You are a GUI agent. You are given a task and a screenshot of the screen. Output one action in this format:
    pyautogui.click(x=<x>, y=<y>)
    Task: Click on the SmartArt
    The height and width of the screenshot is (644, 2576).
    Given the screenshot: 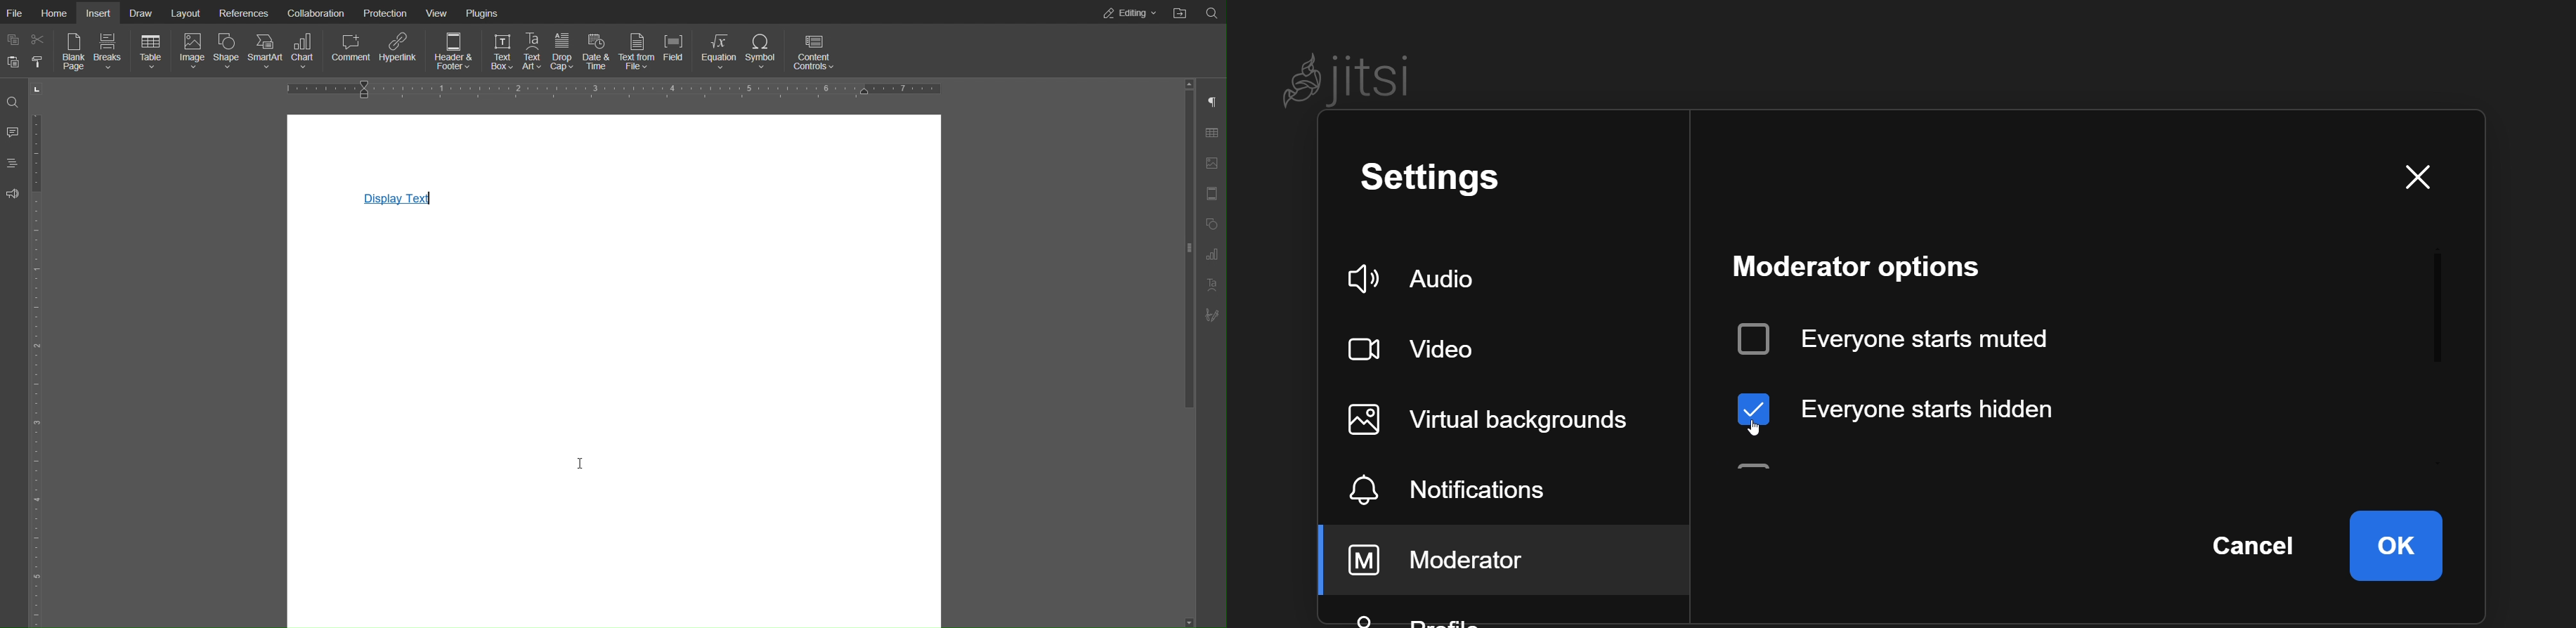 What is the action you would take?
    pyautogui.click(x=266, y=52)
    